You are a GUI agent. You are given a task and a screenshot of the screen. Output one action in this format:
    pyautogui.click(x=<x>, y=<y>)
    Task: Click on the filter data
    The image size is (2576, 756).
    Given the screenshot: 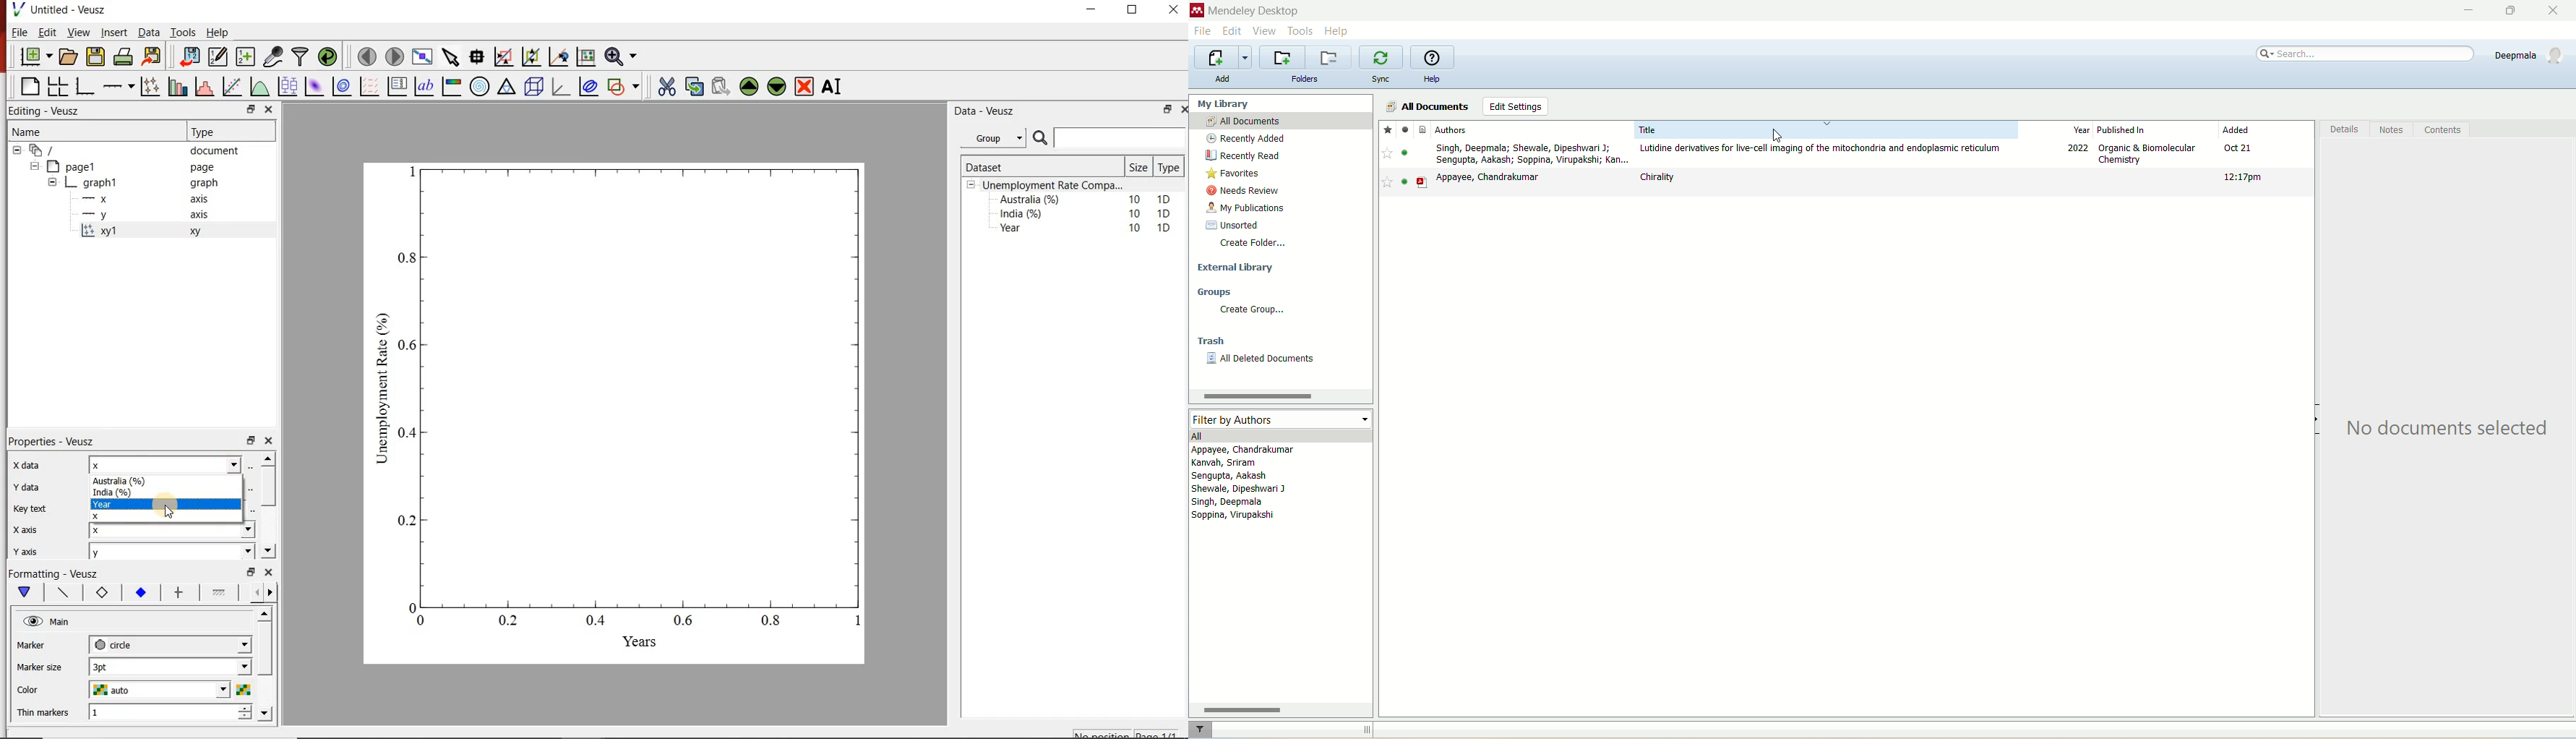 What is the action you would take?
    pyautogui.click(x=299, y=57)
    